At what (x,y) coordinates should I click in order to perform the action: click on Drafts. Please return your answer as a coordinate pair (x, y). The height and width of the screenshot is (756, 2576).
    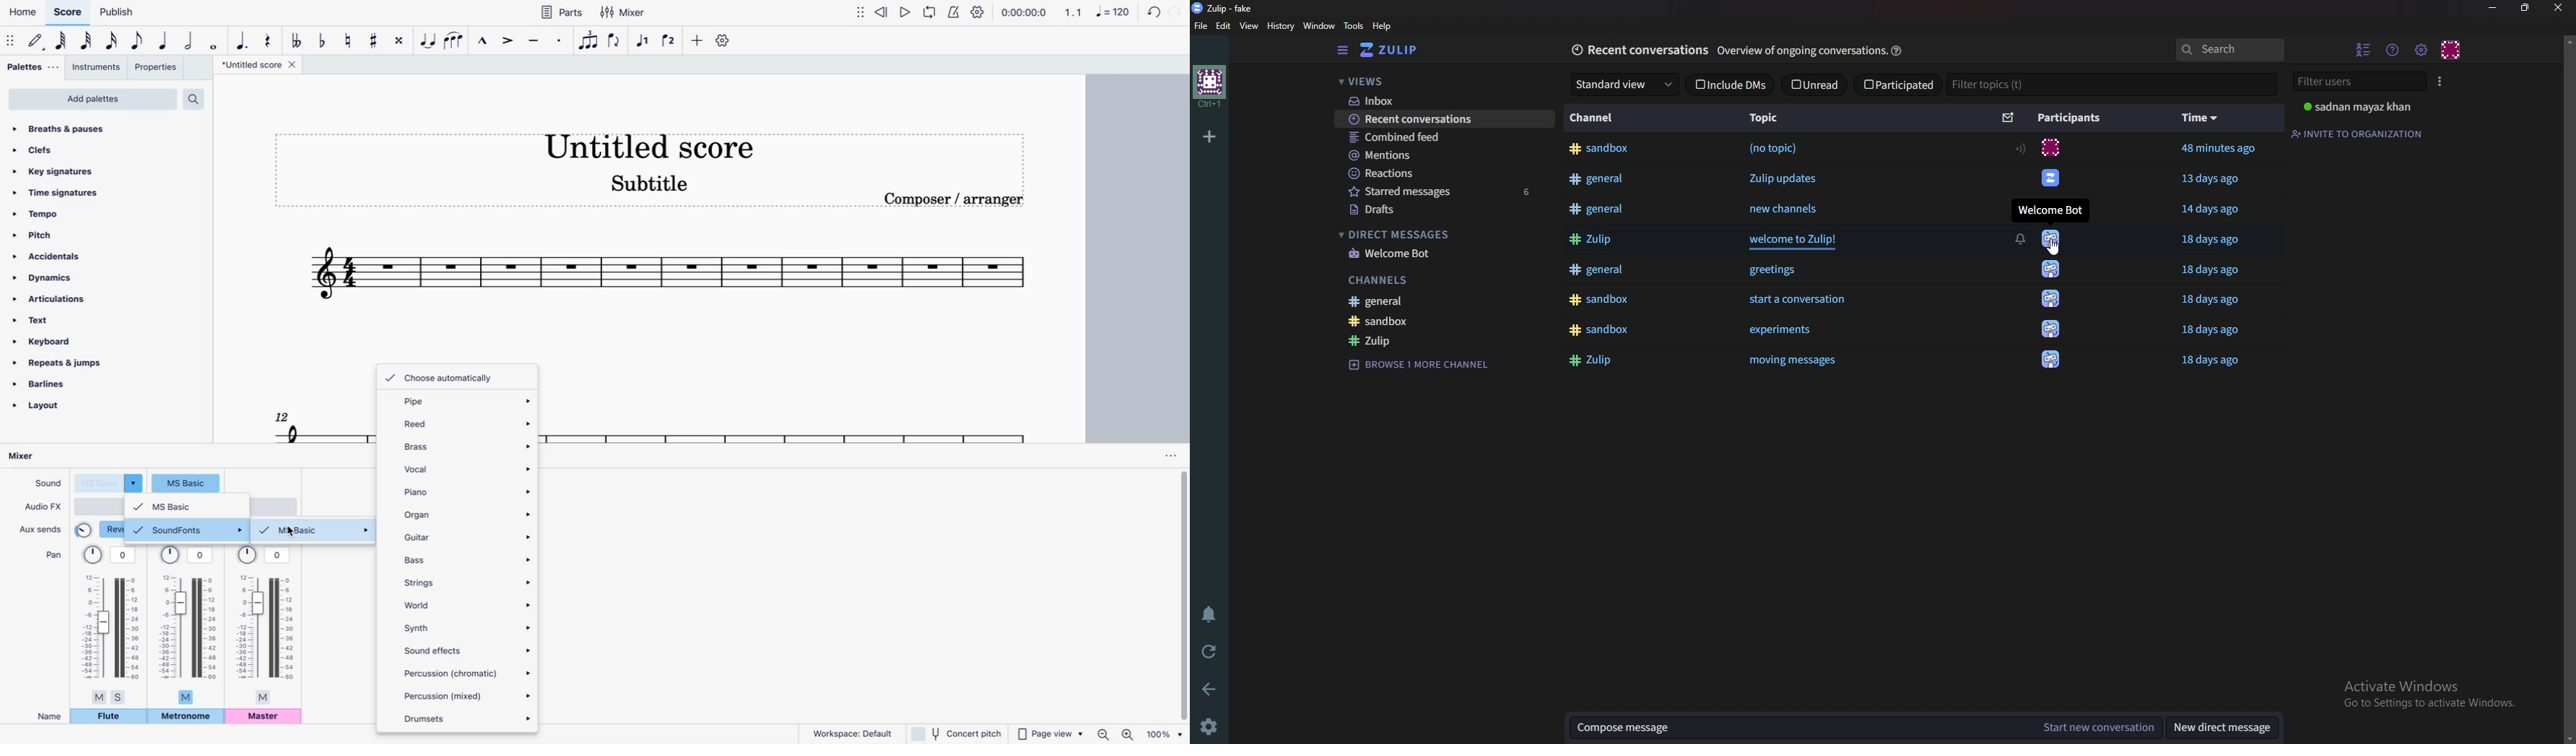
    Looking at the image, I should click on (1445, 210).